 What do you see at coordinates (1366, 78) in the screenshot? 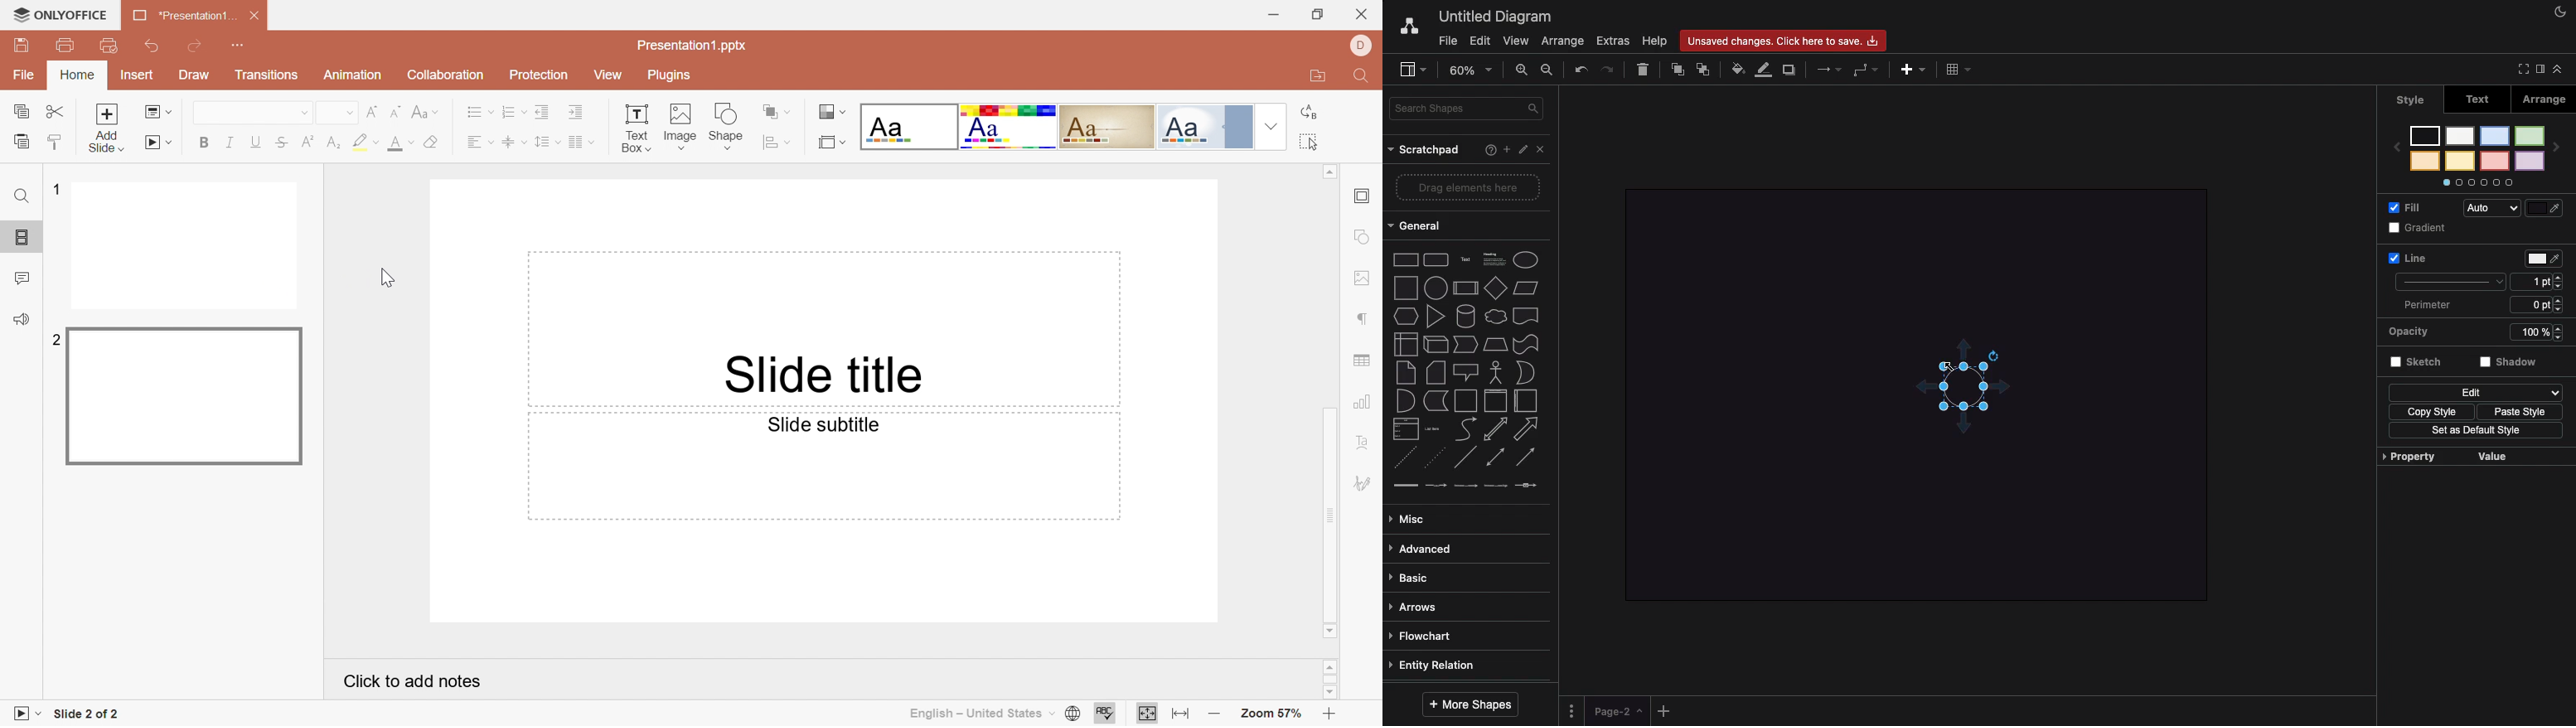
I see `Find` at bounding box center [1366, 78].